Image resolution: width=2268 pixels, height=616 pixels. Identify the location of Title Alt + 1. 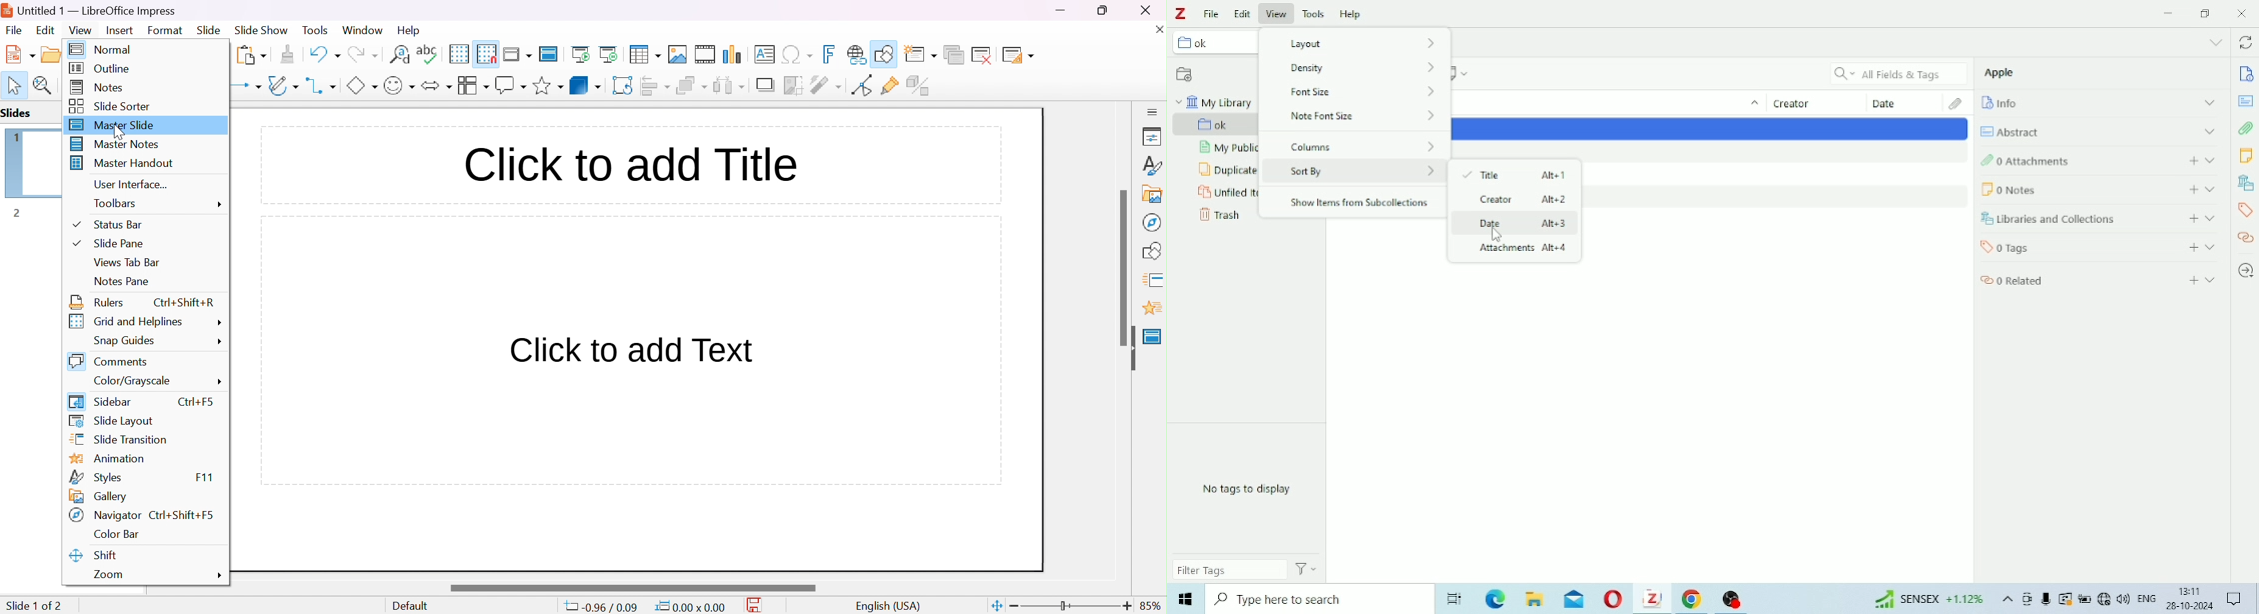
(1518, 174).